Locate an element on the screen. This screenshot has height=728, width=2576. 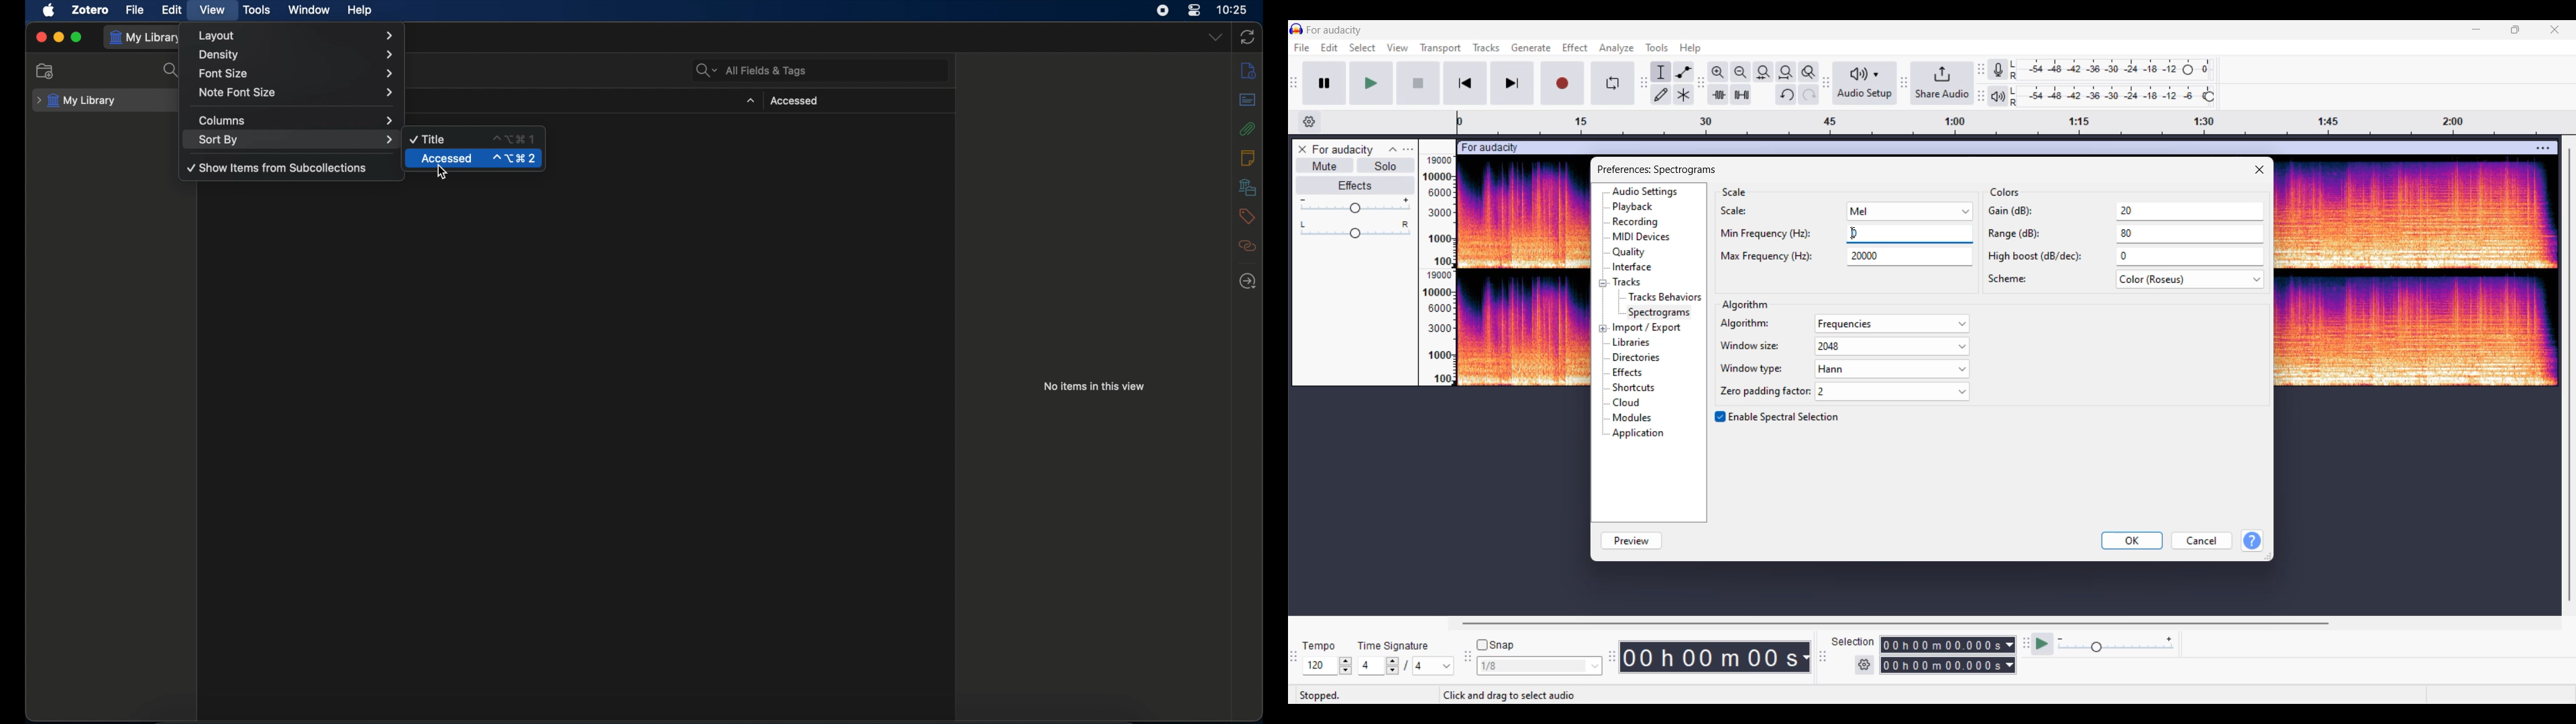
interface is located at coordinates (1637, 268).